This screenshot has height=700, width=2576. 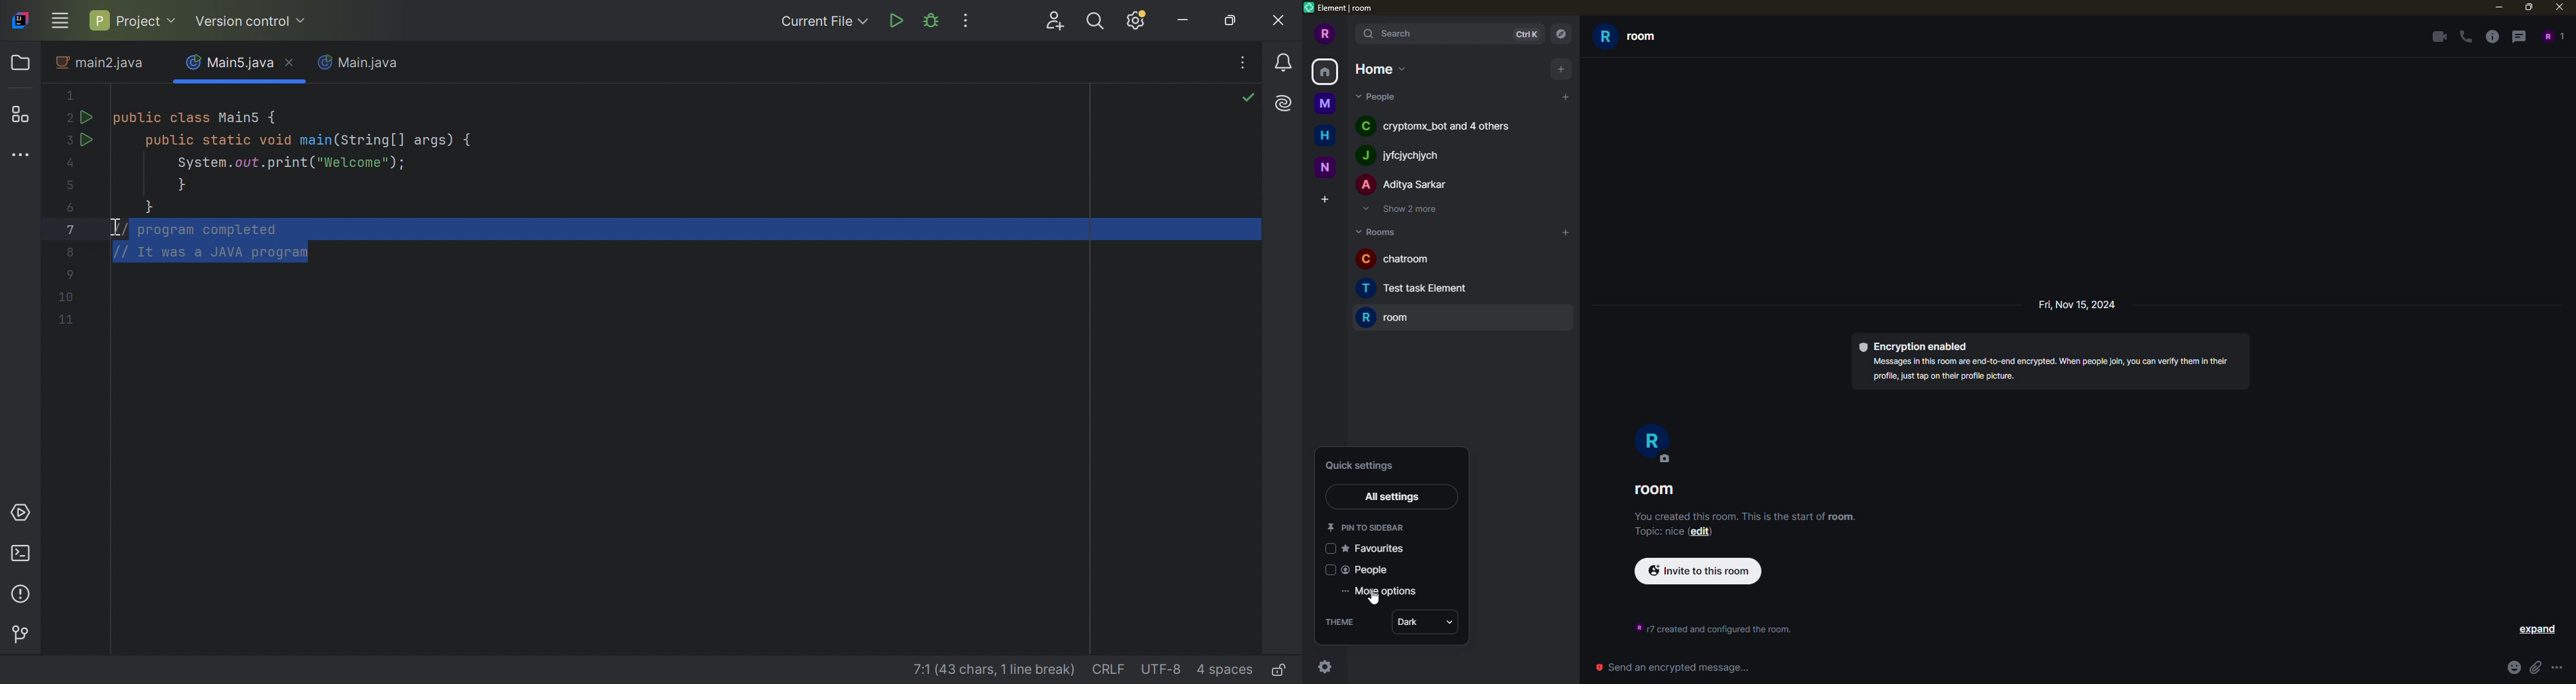 What do you see at coordinates (2529, 8) in the screenshot?
I see `maximize` at bounding box center [2529, 8].